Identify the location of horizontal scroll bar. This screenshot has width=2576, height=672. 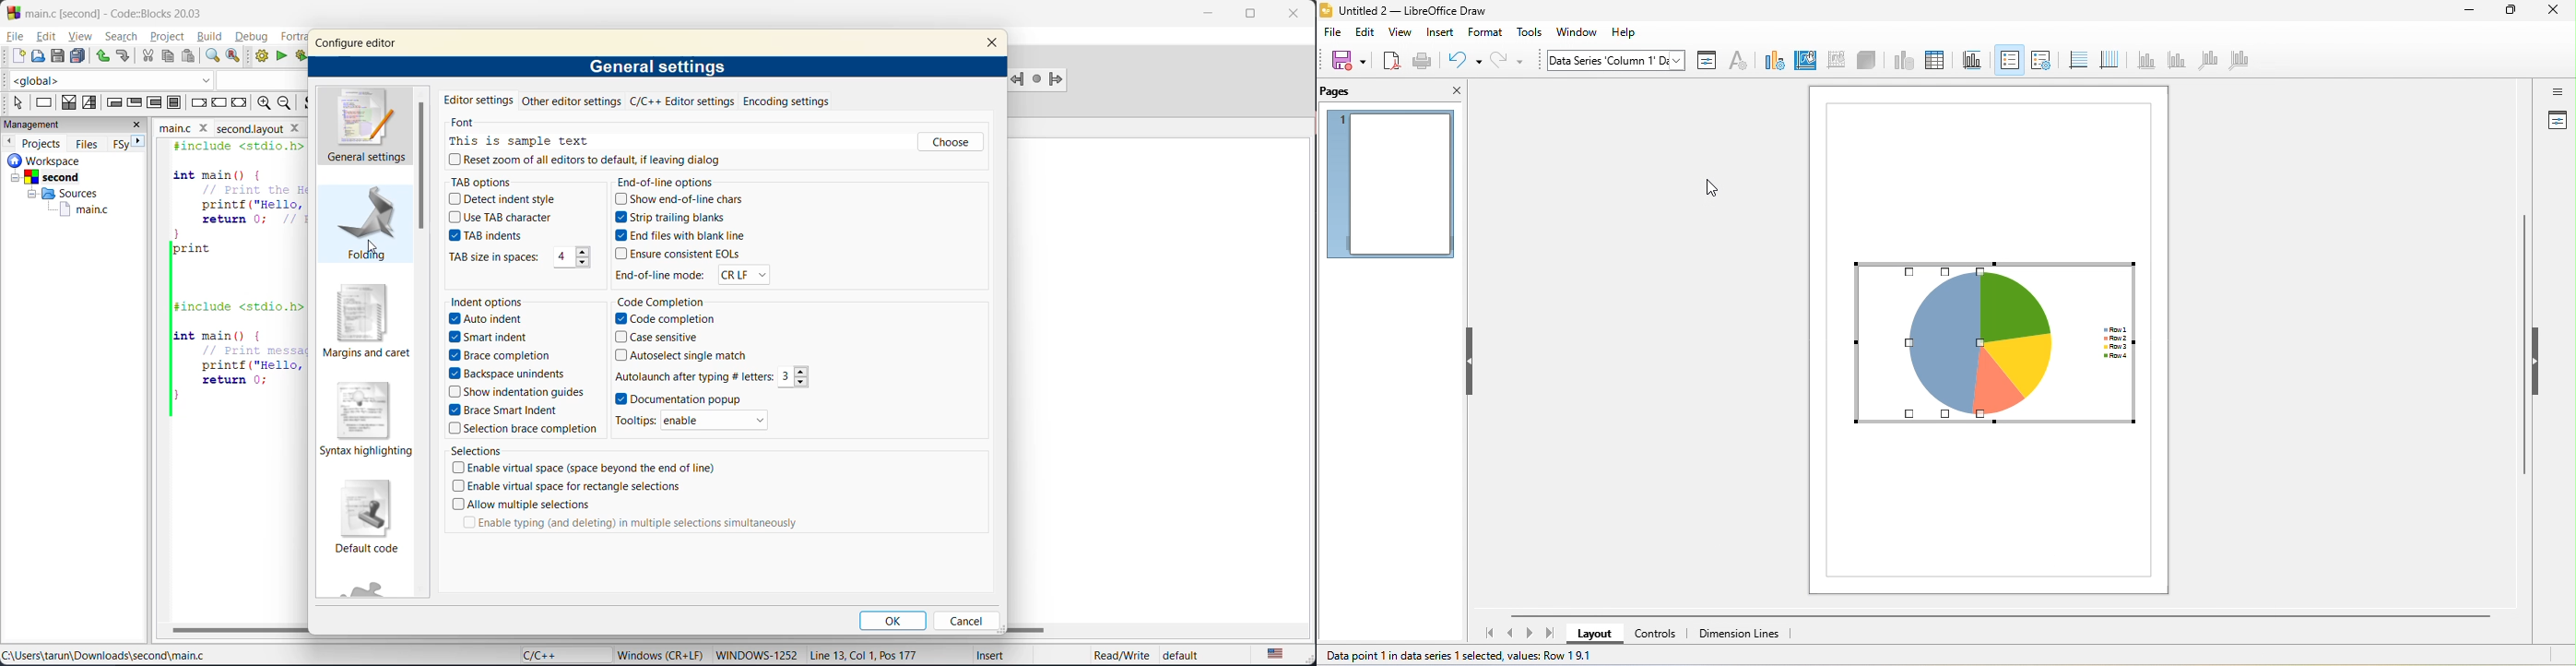
(1998, 616).